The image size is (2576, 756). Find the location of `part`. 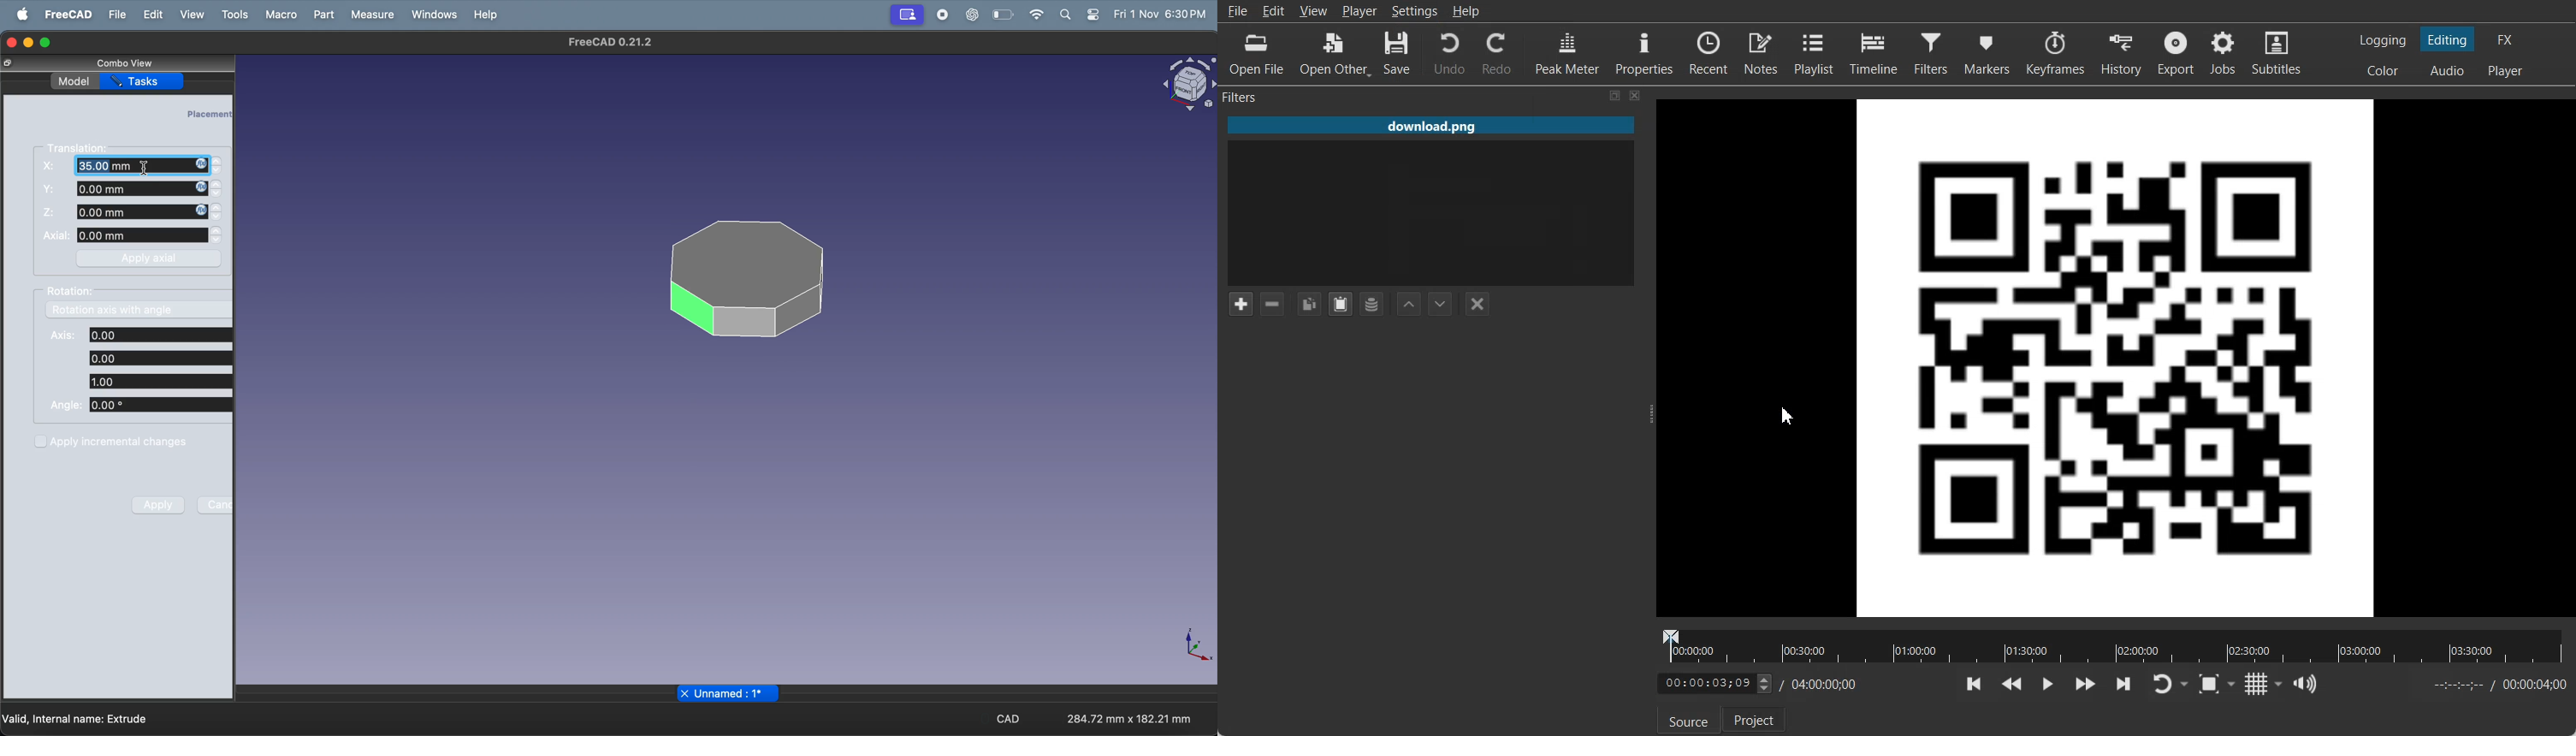

part is located at coordinates (324, 14).